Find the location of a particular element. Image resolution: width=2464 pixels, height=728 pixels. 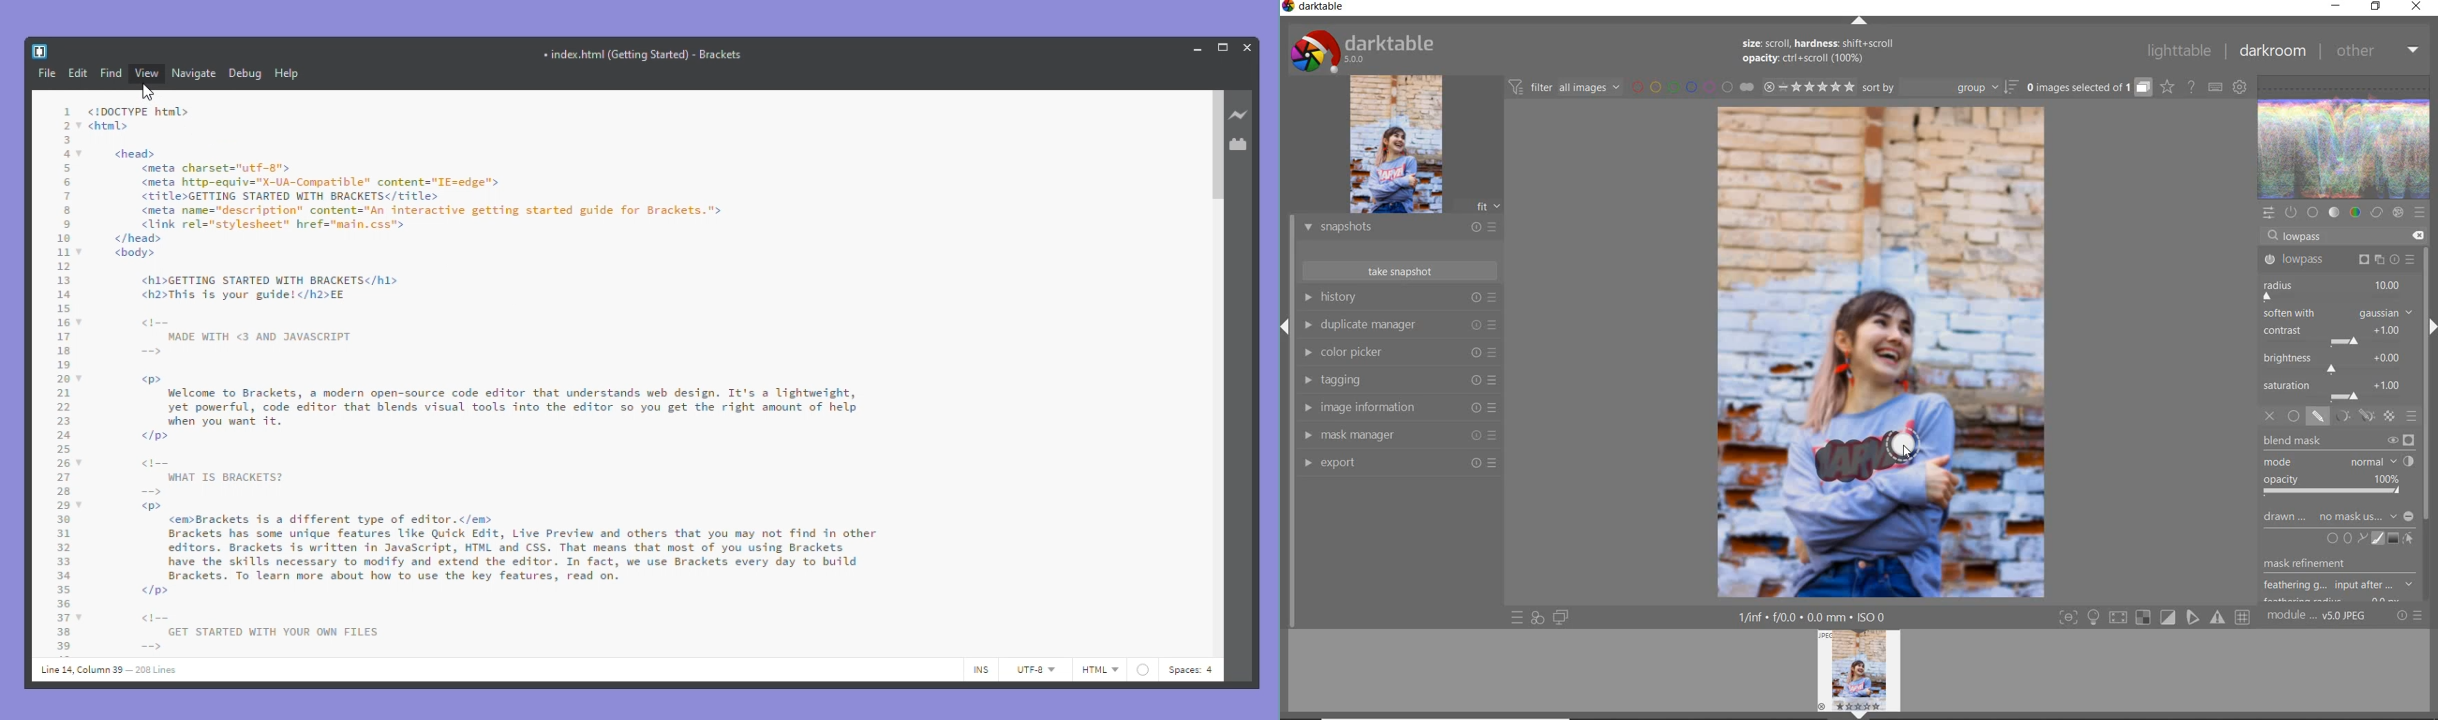

Help is located at coordinates (297, 73).